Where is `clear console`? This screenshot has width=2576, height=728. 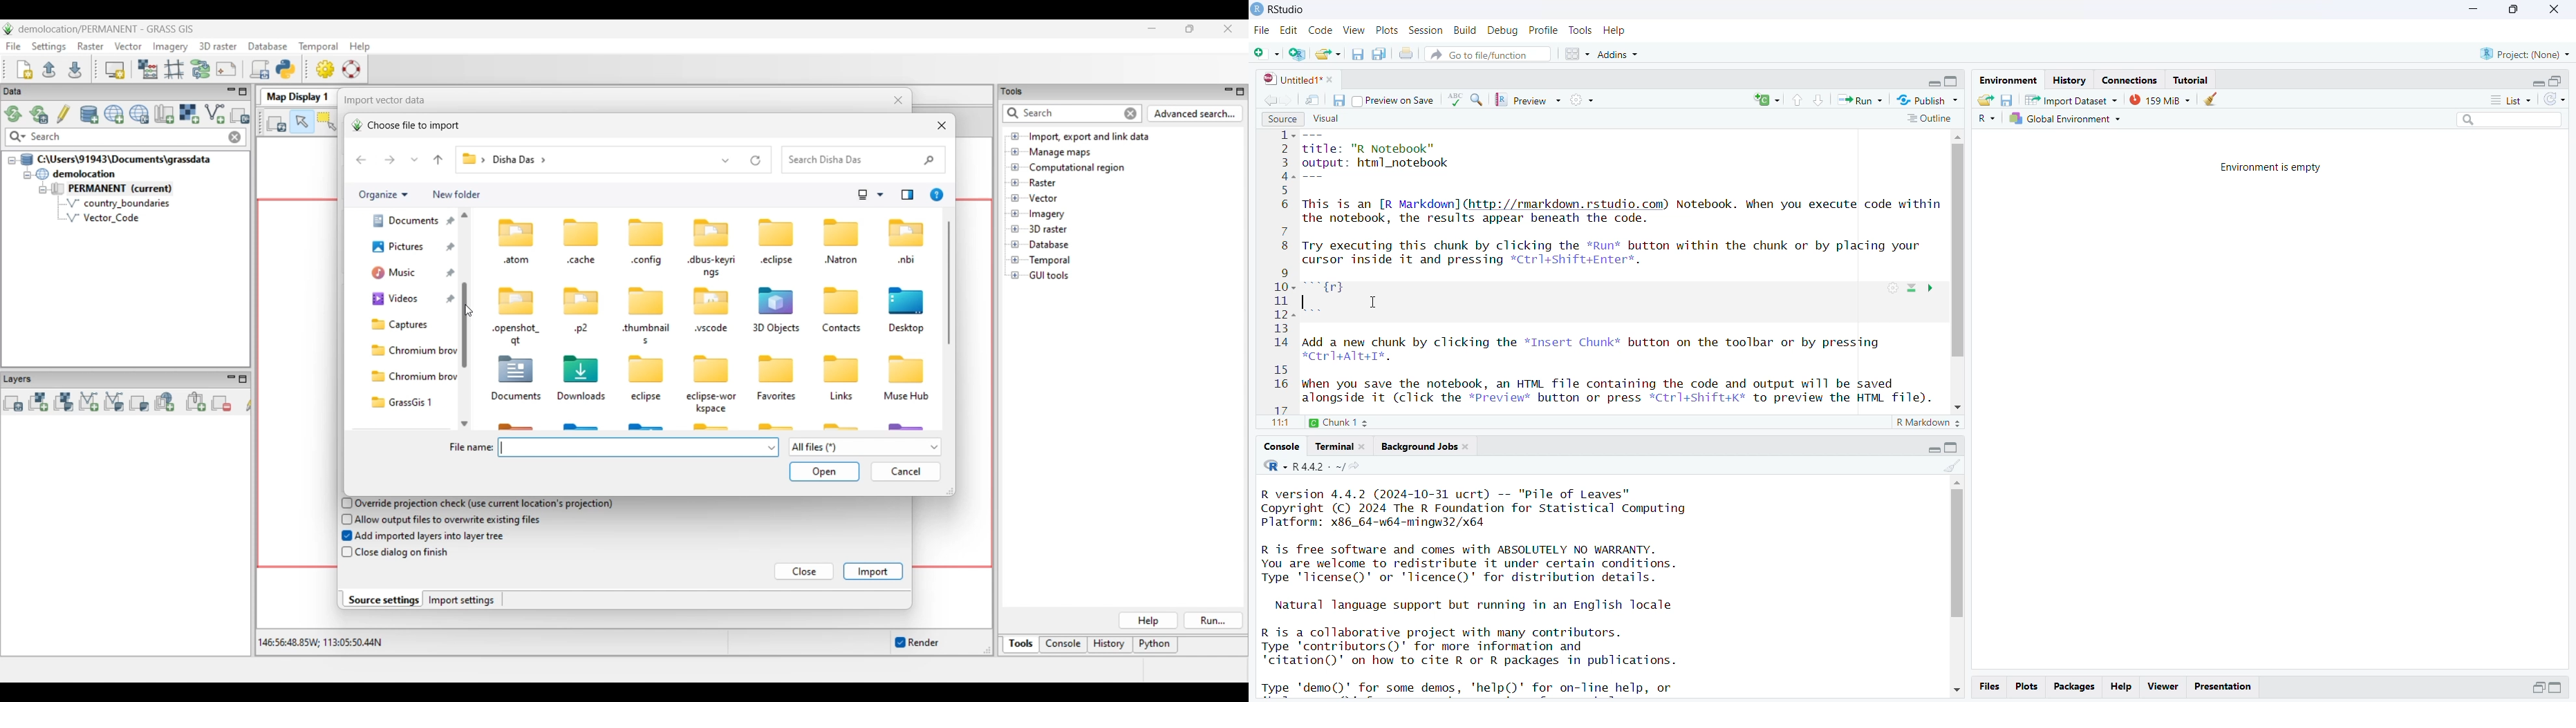
clear console is located at coordinates (1952, 464).